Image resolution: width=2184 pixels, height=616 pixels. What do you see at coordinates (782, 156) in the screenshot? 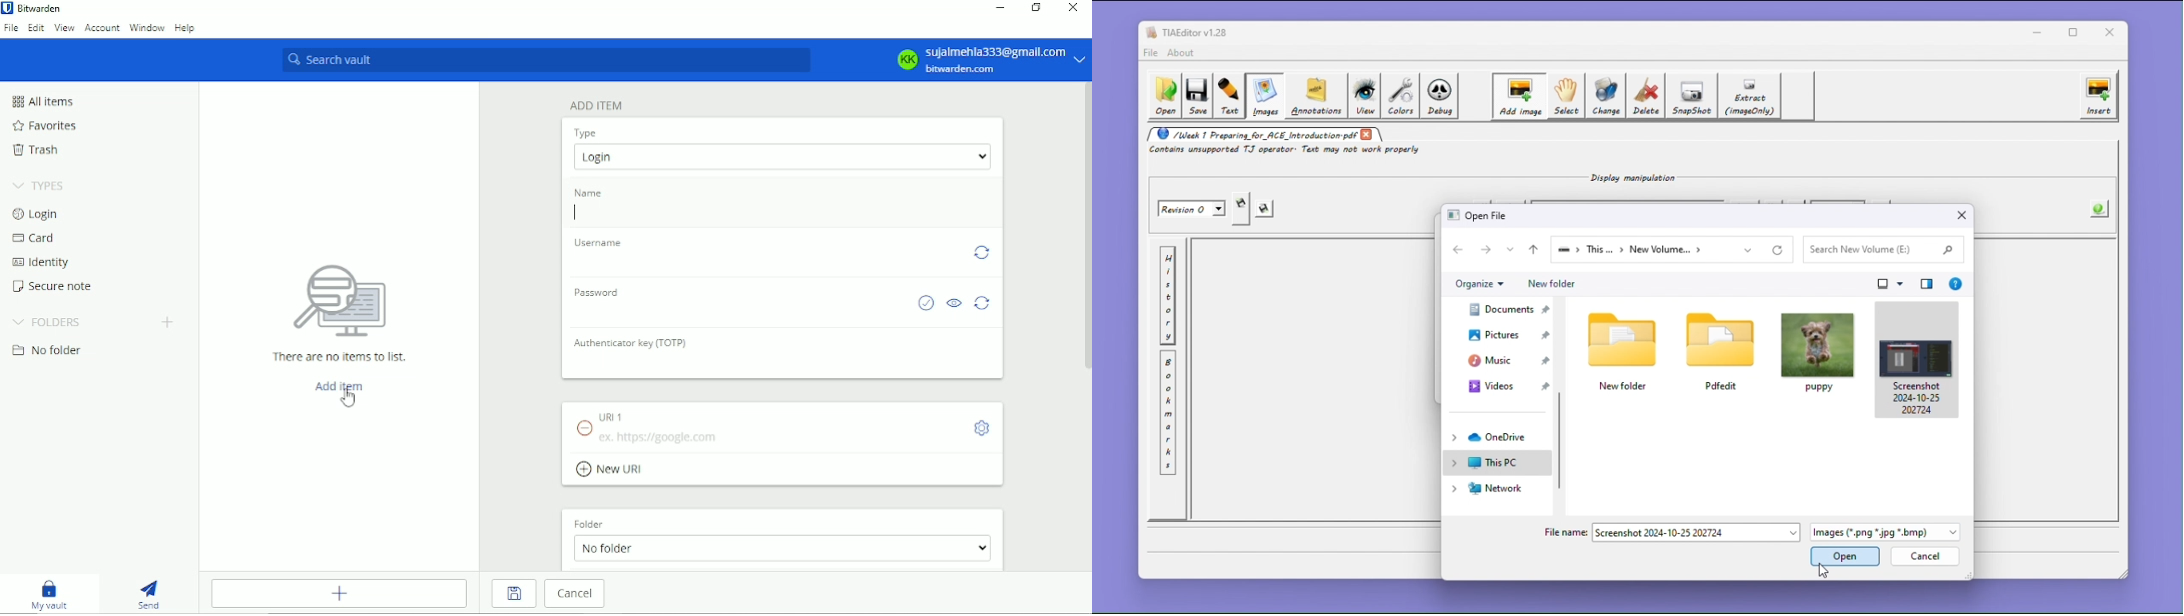
I see `login ` at bounding box center [782, 156].